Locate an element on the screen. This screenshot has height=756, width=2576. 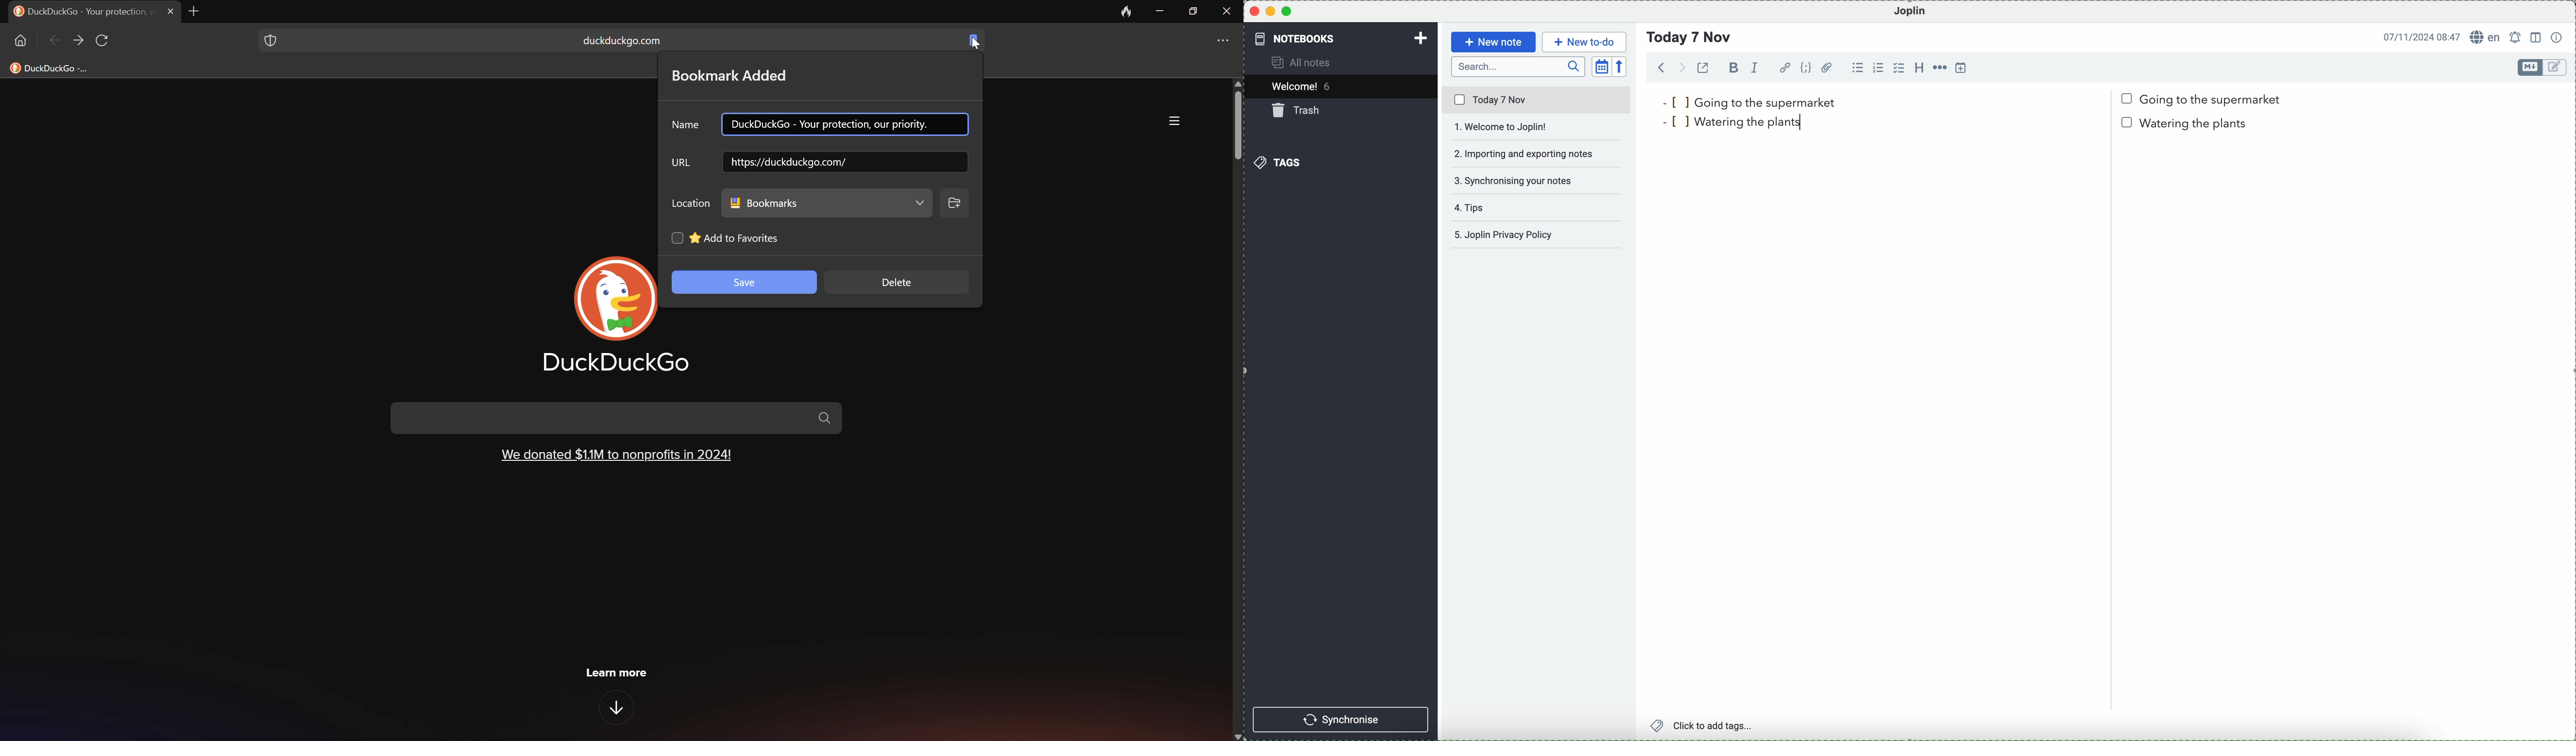
checkbox is located at coordinates (1898, 68).